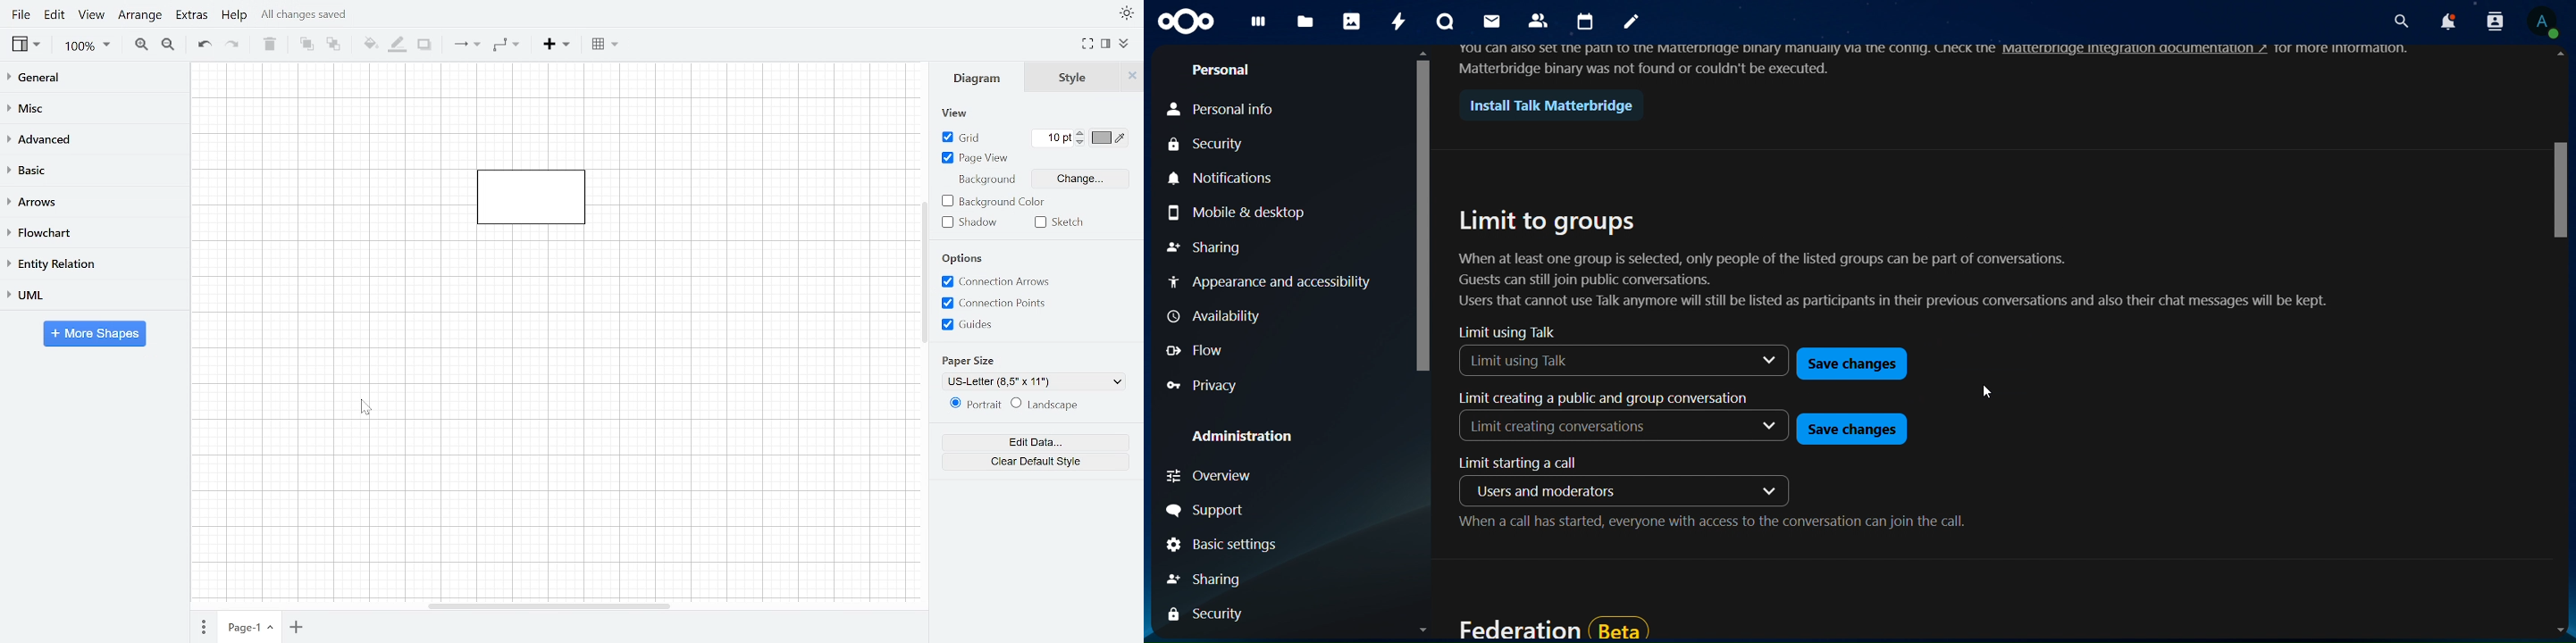  What do you see at coordinates (1771, 489) in the screenshot?
I see `dropdown` at bounding box center [1771, 489].